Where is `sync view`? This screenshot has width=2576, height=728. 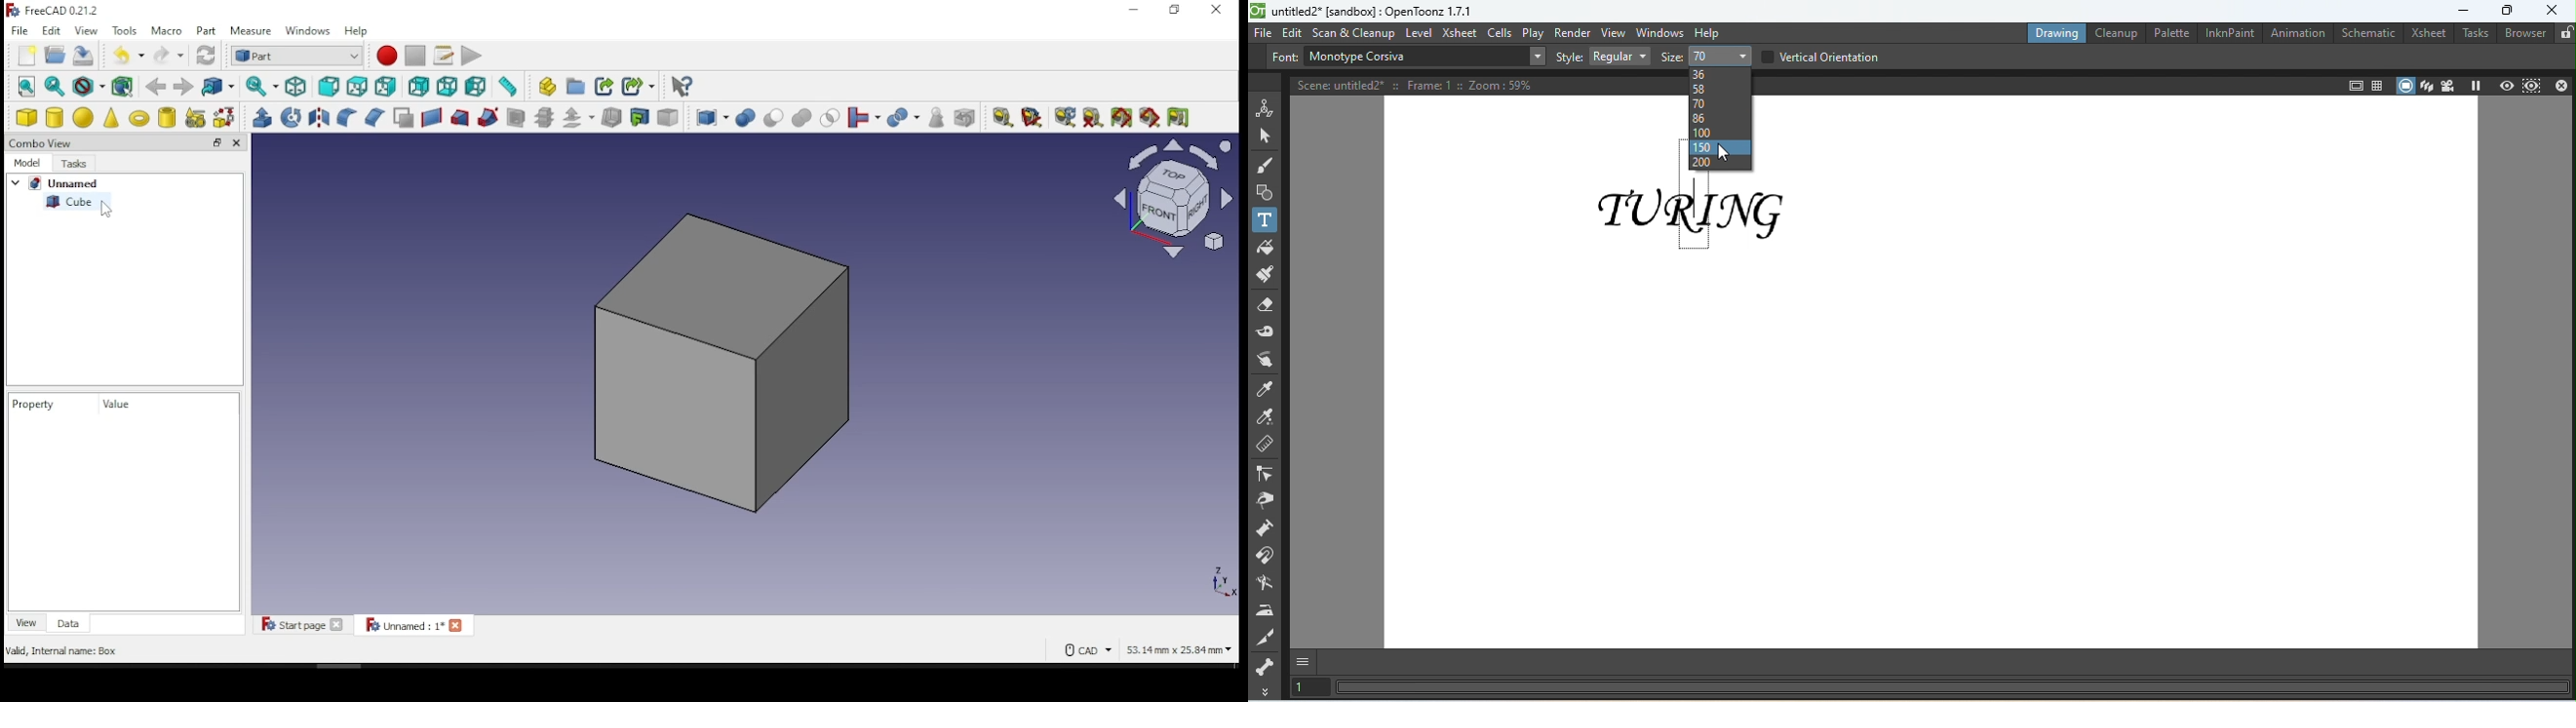
sync view is located at coordinates (262, 87).